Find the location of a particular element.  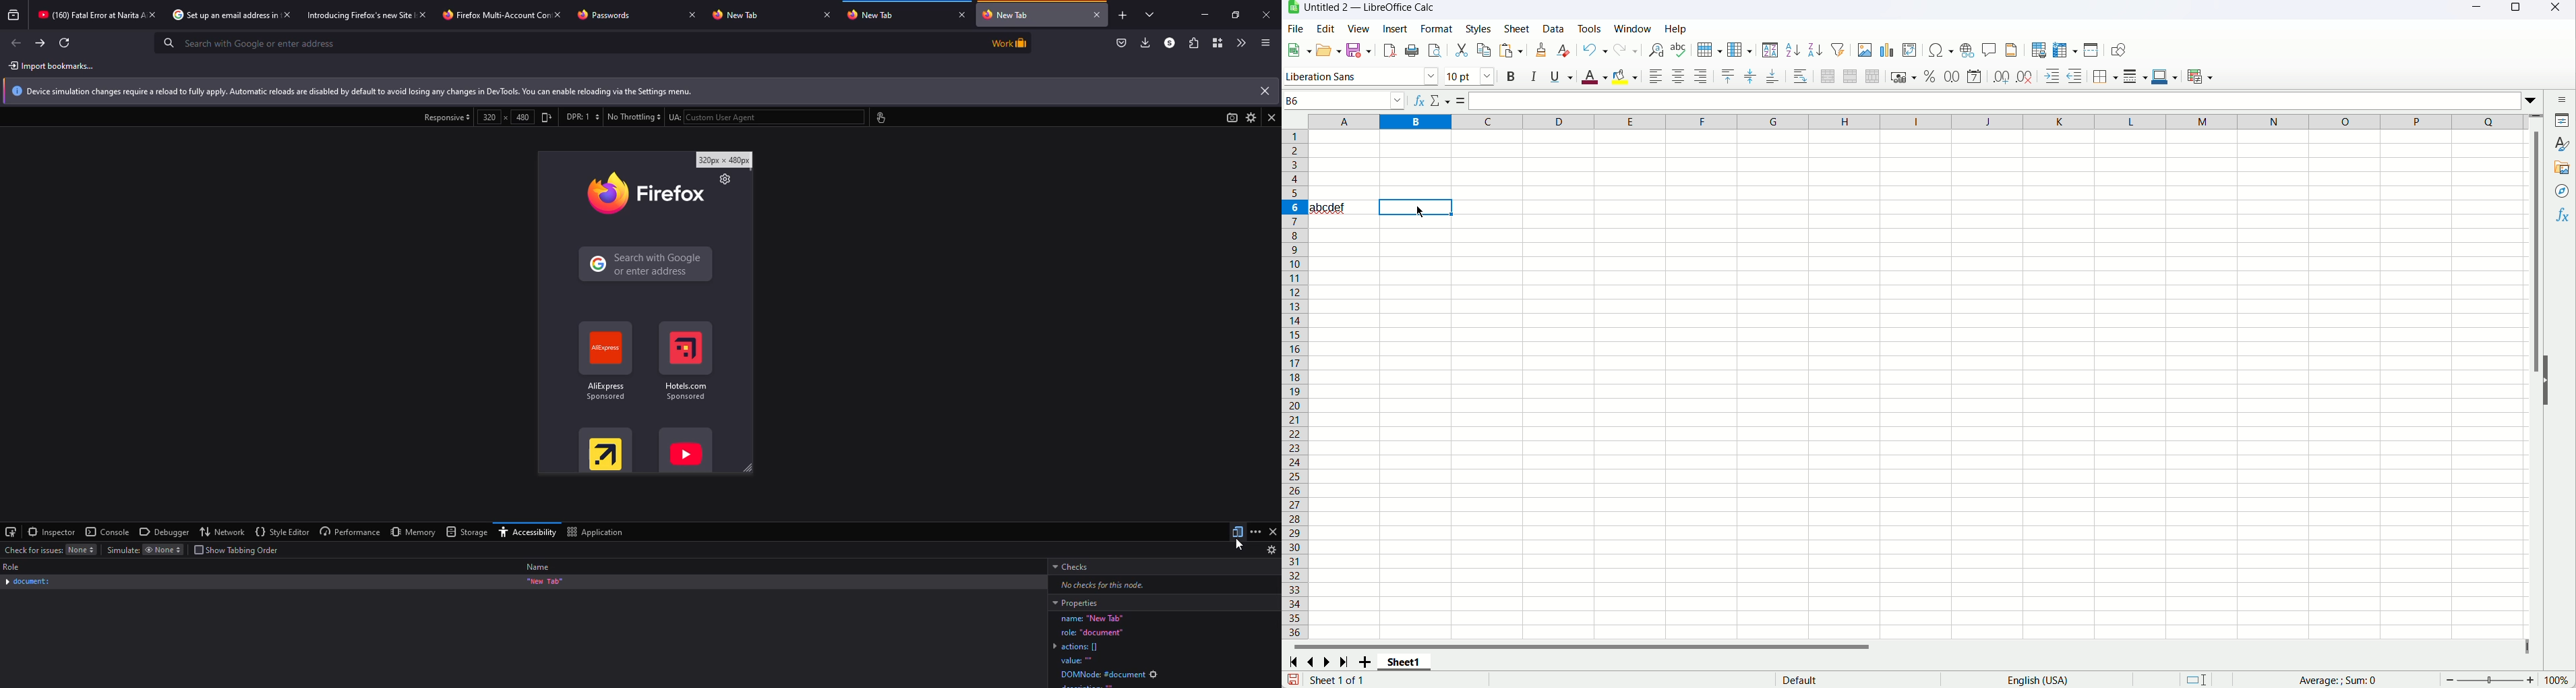

align center is located at coordinates (1679, 76).